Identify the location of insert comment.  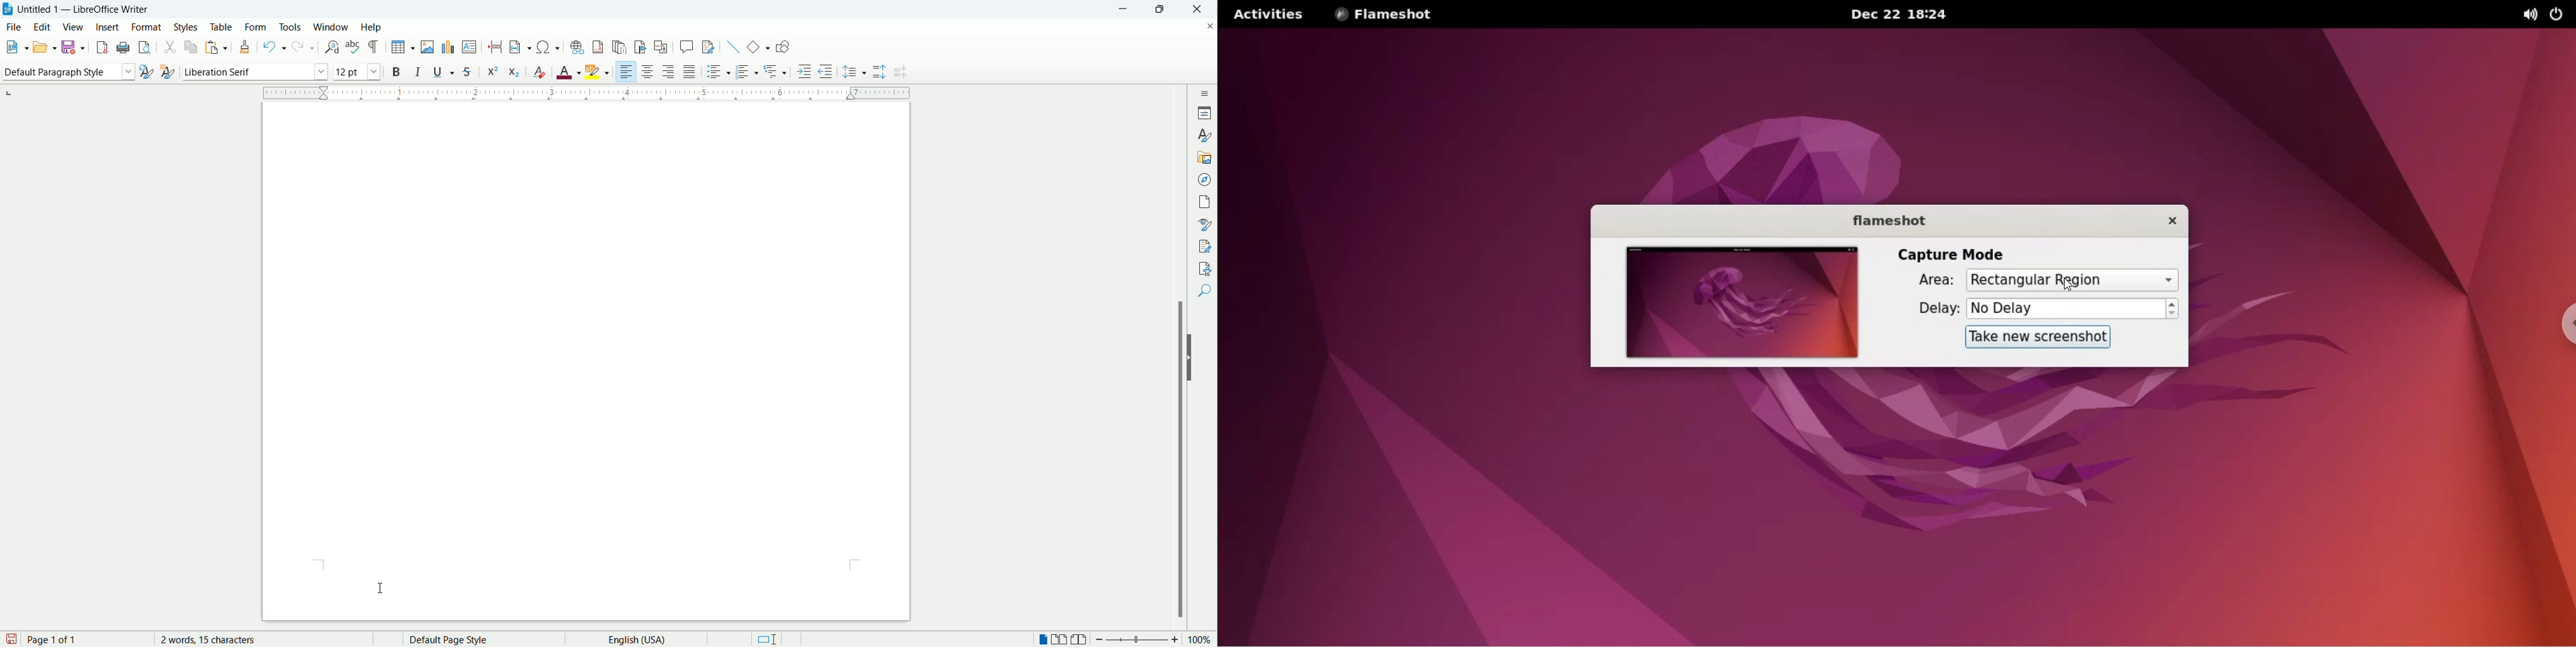
(687, 46).